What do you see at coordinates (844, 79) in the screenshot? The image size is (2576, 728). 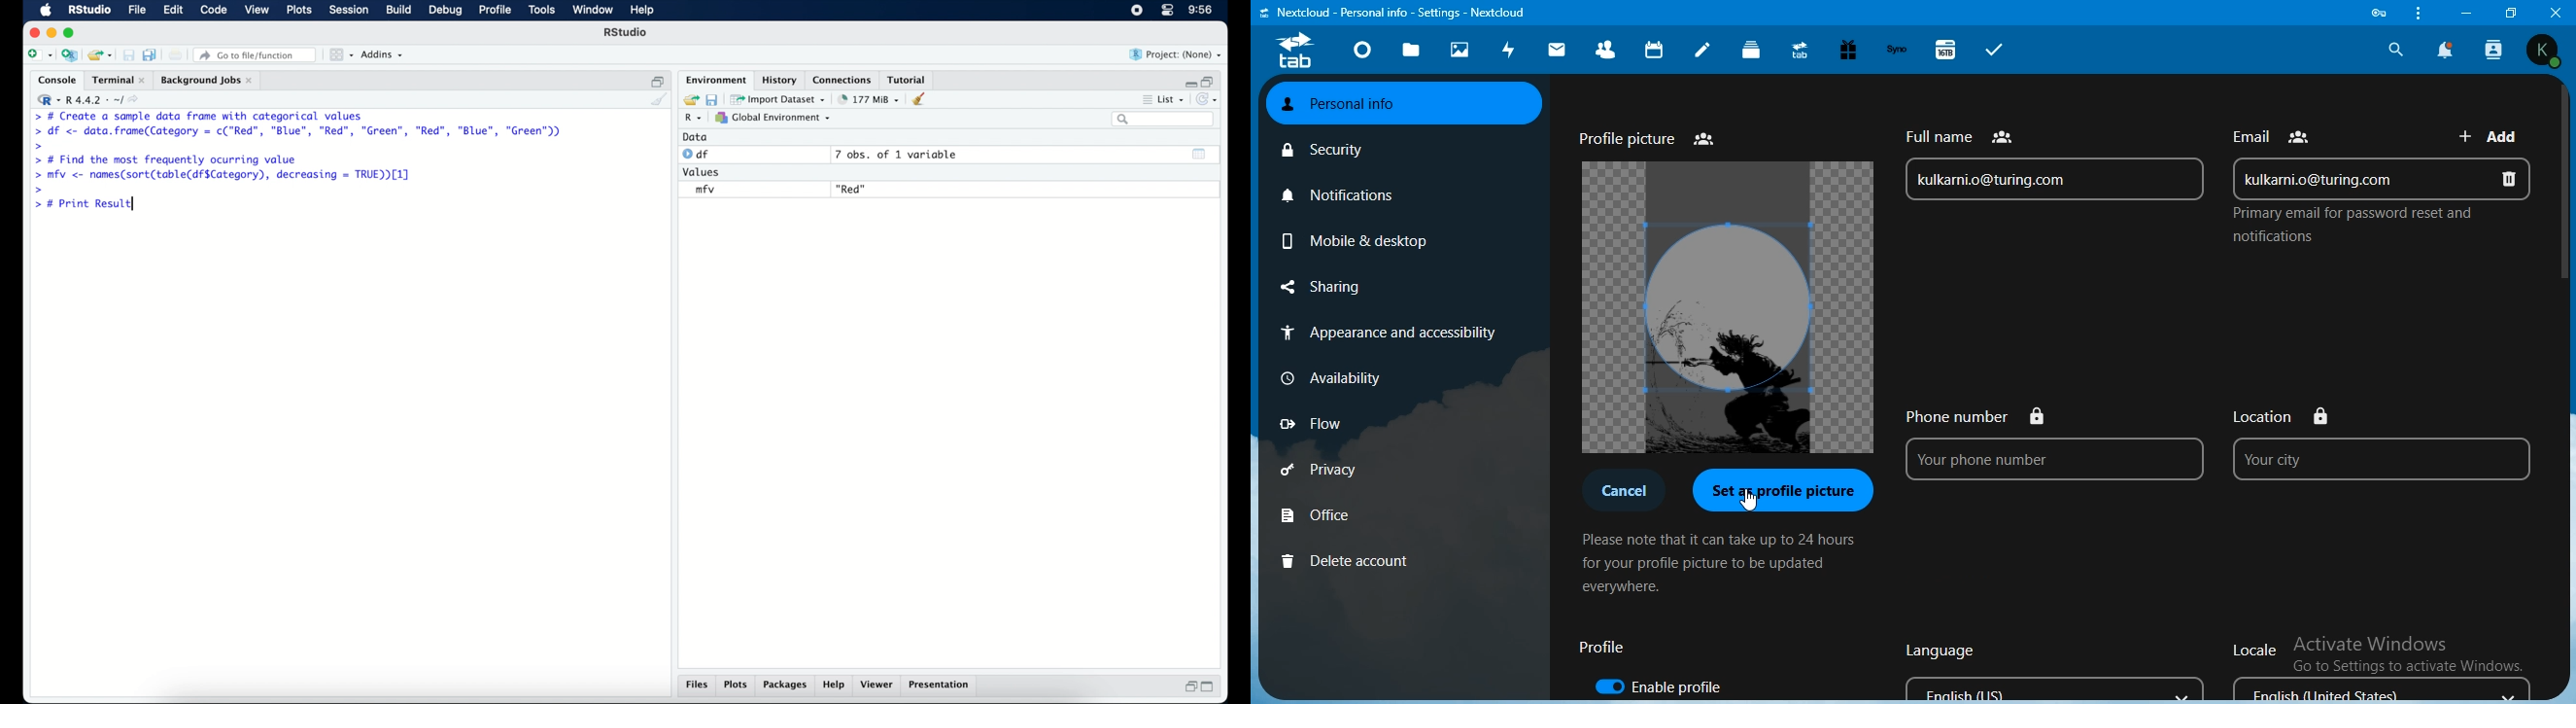 I see `connections` at bounding box center [844, 79].